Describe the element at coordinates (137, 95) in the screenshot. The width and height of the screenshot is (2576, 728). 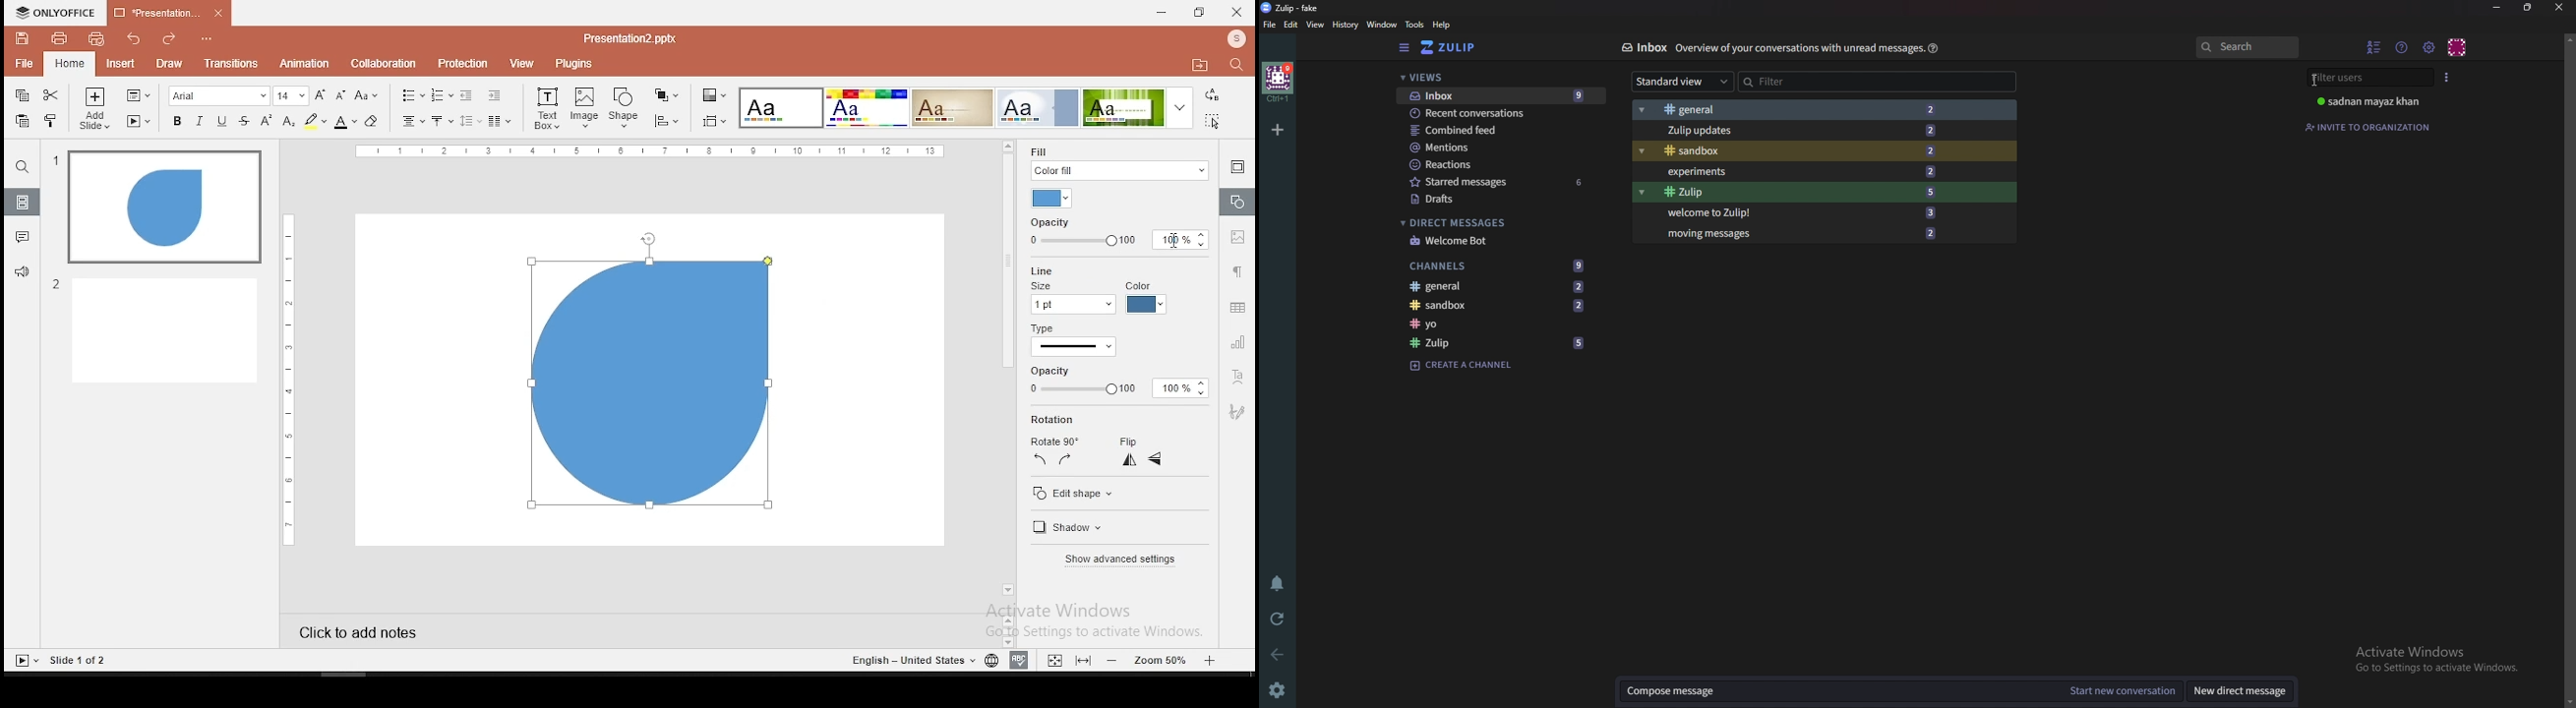
I see `change slide layout` at that location.